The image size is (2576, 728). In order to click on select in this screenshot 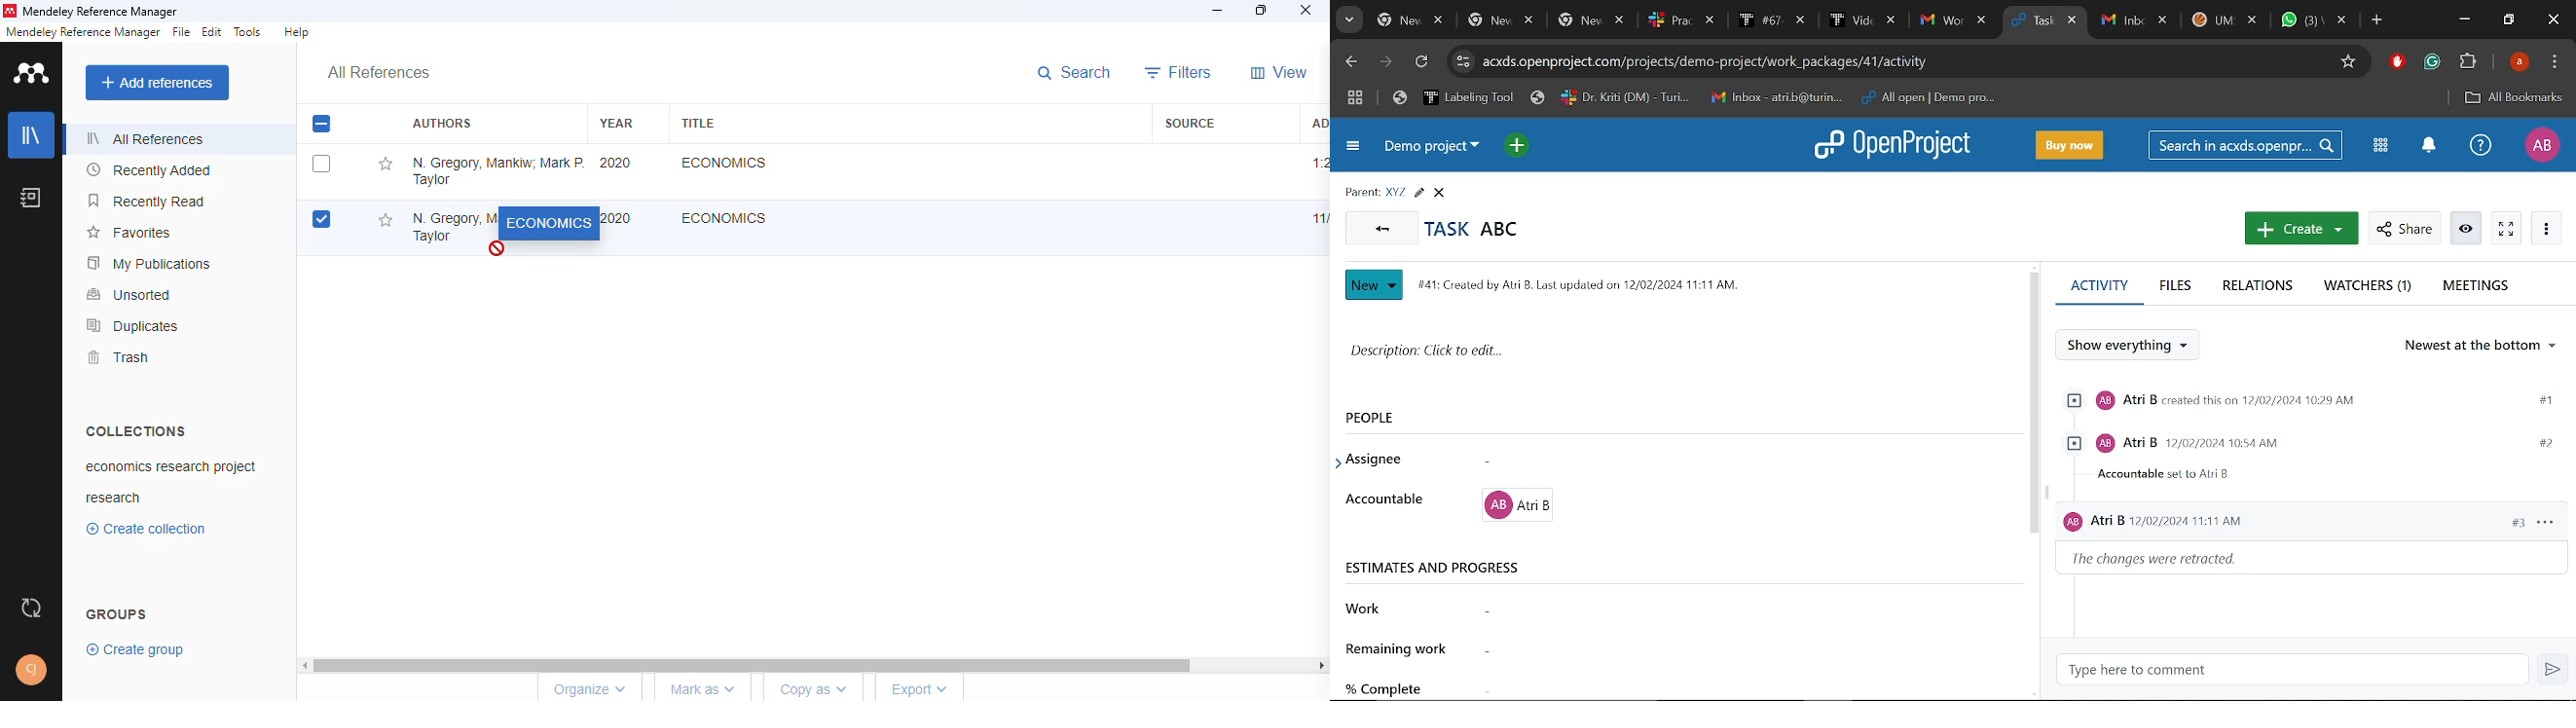, I will do `click(321, 164)`.